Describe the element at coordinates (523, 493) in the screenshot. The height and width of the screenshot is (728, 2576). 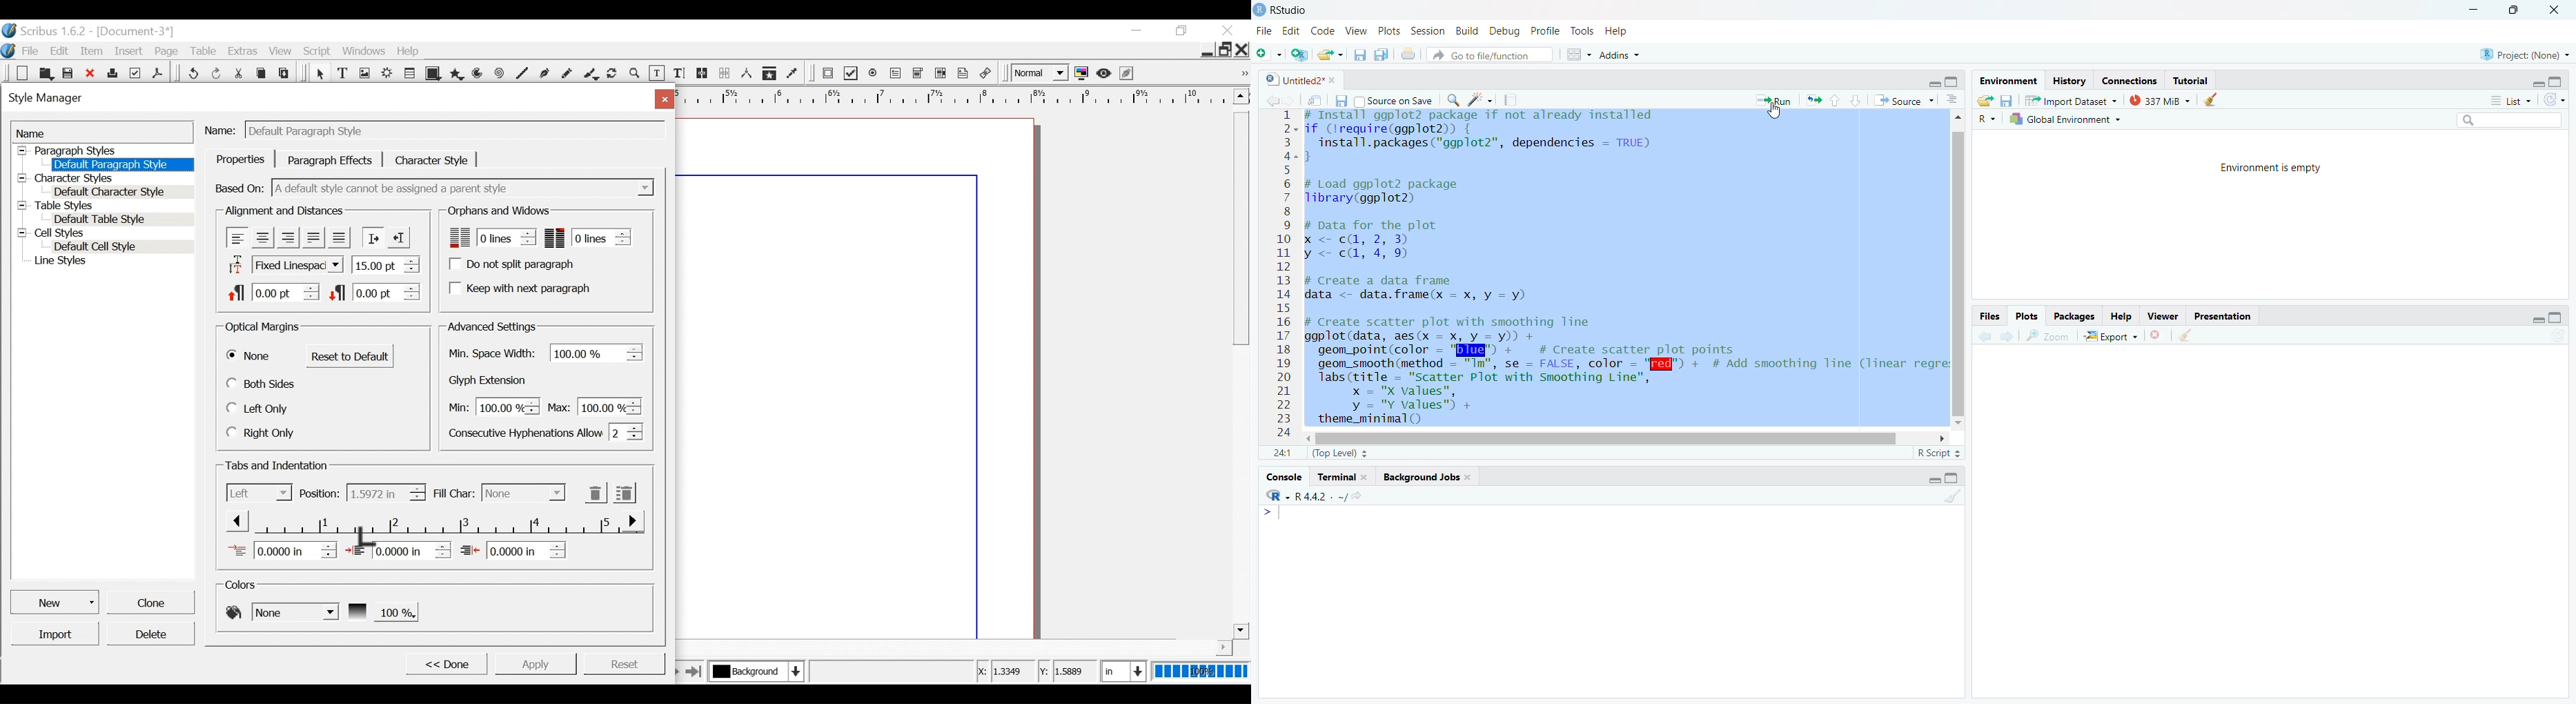
I see `Select` at that location.